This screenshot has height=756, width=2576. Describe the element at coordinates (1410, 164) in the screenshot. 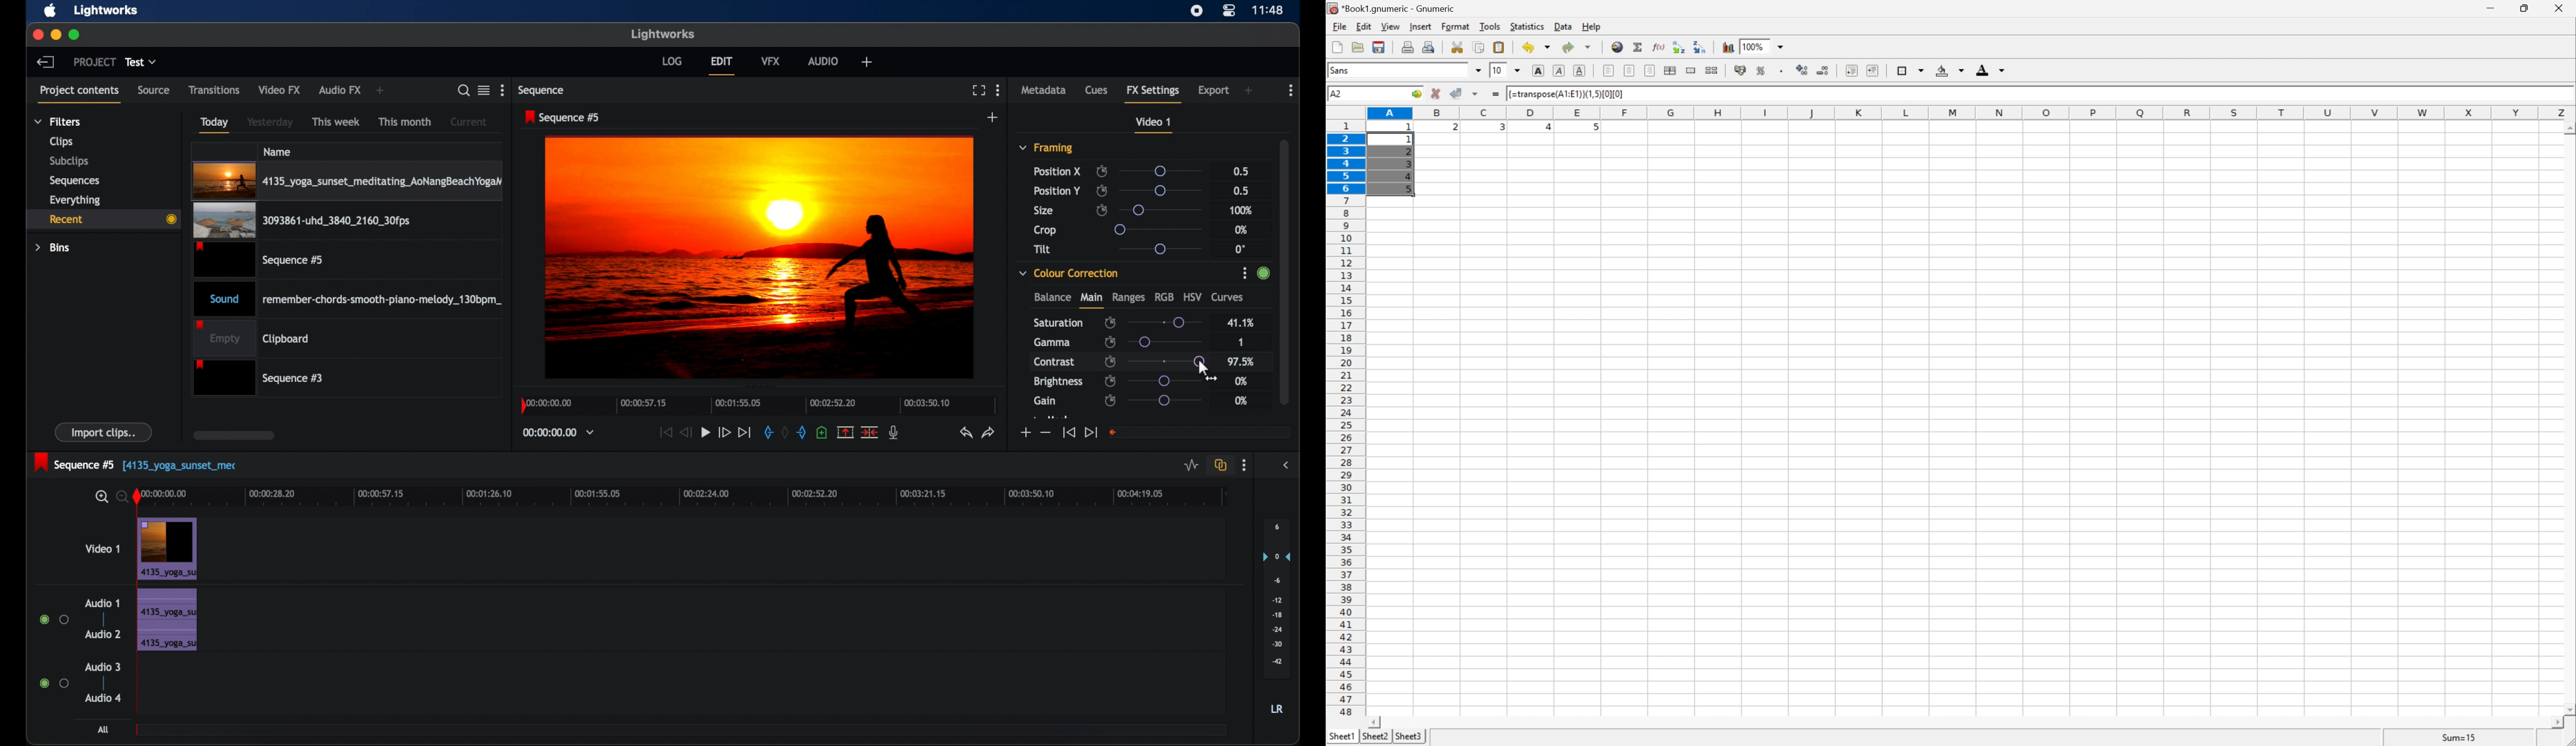

I see `3` at that location.